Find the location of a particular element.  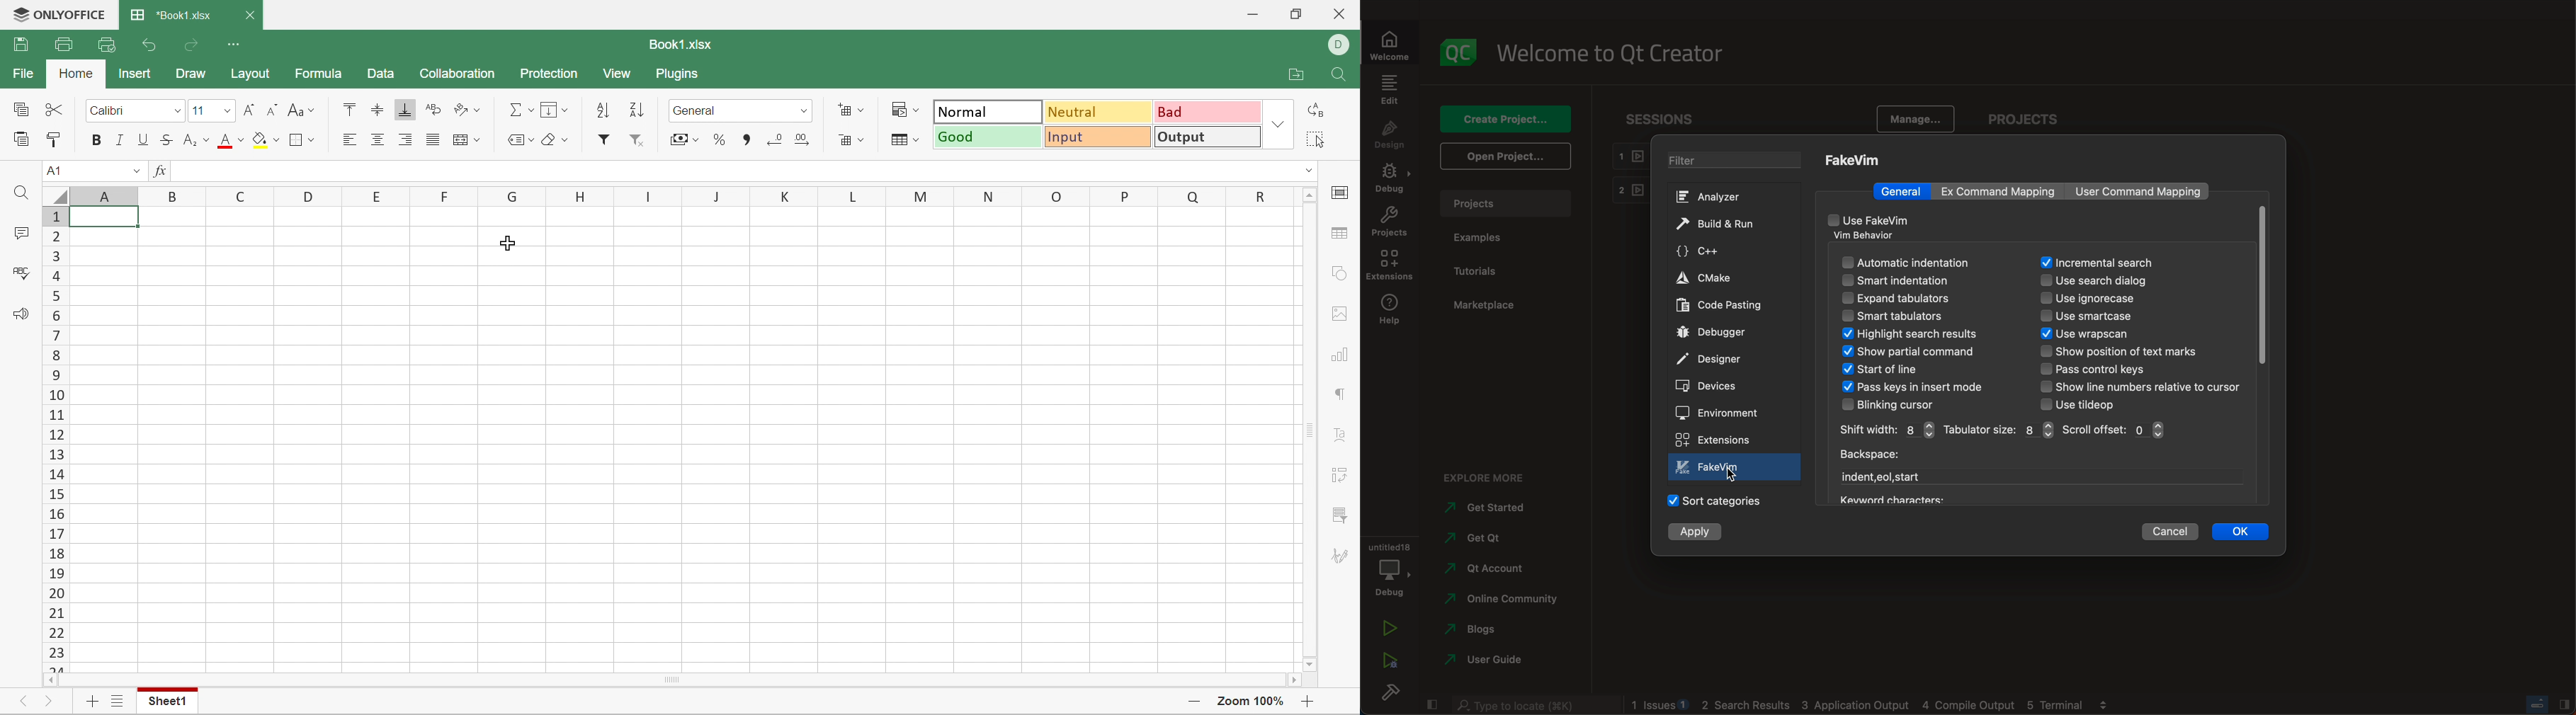

List of sheets is located at coordinates (120, 702).